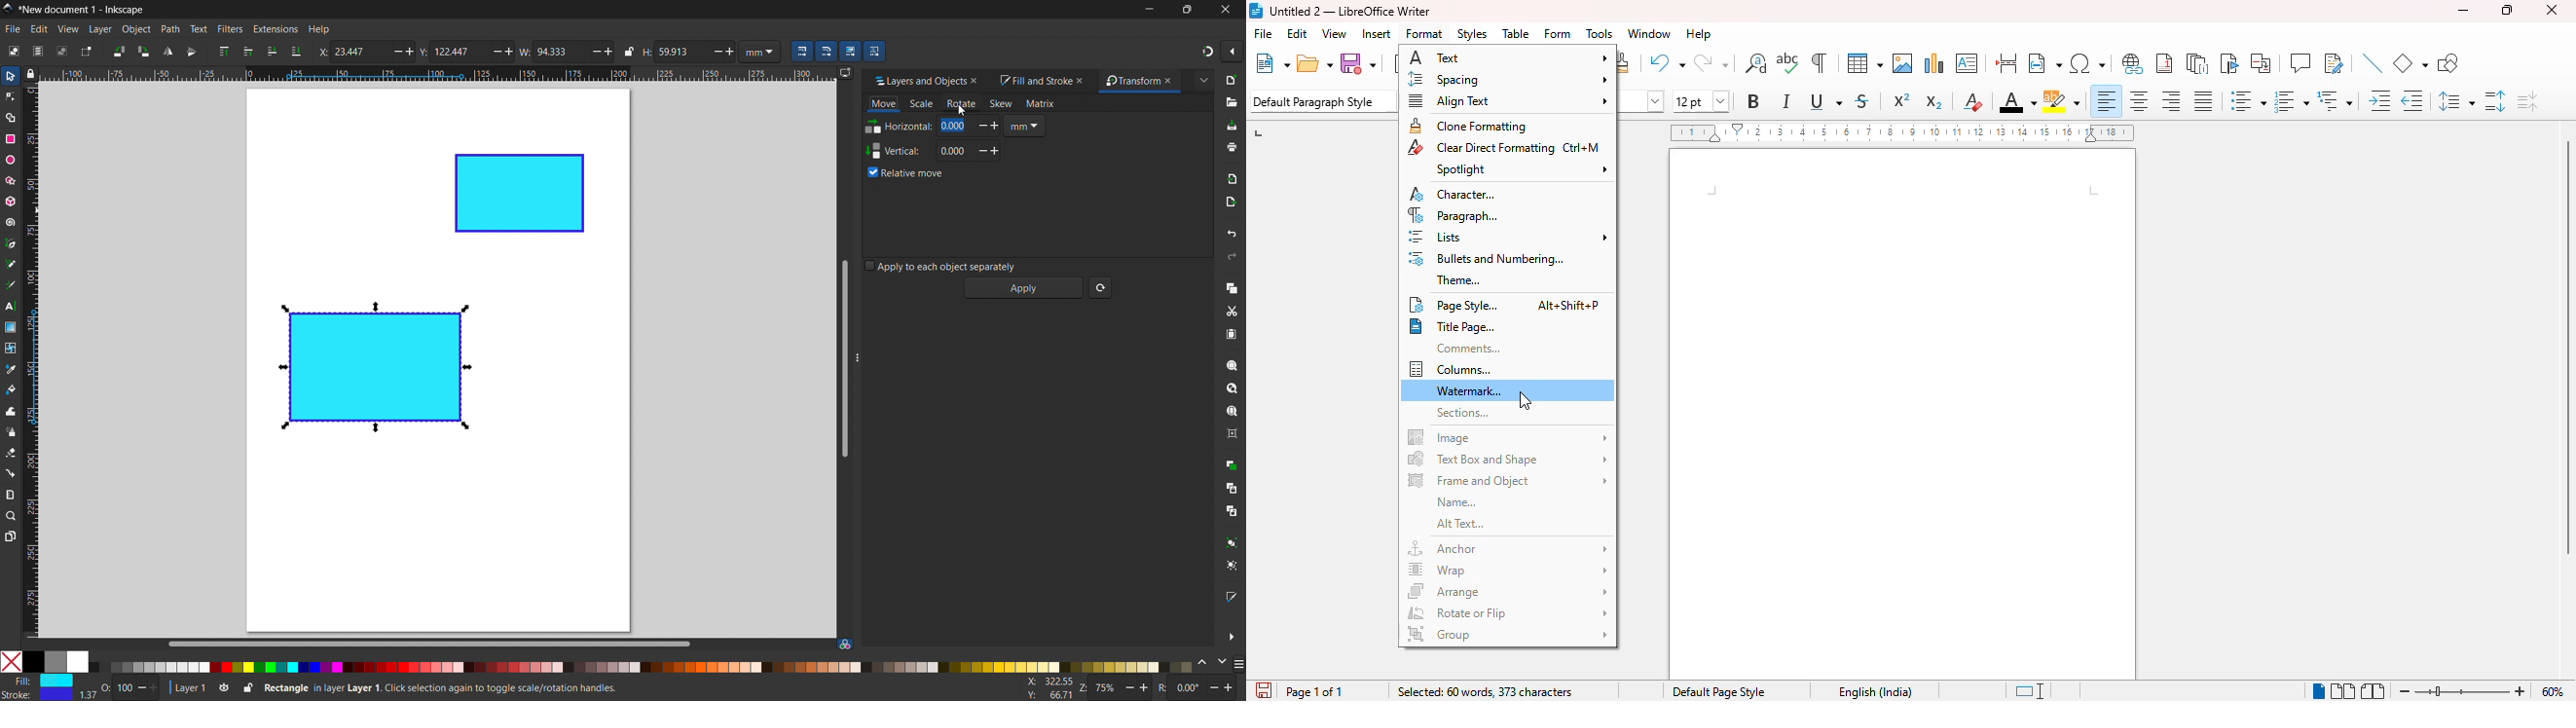 This screenshot has width=2576, height=728. What do you see at coordinates (167, 51) in the screenshot?
I see `flip horizontal` at bounding box center [167, 51].